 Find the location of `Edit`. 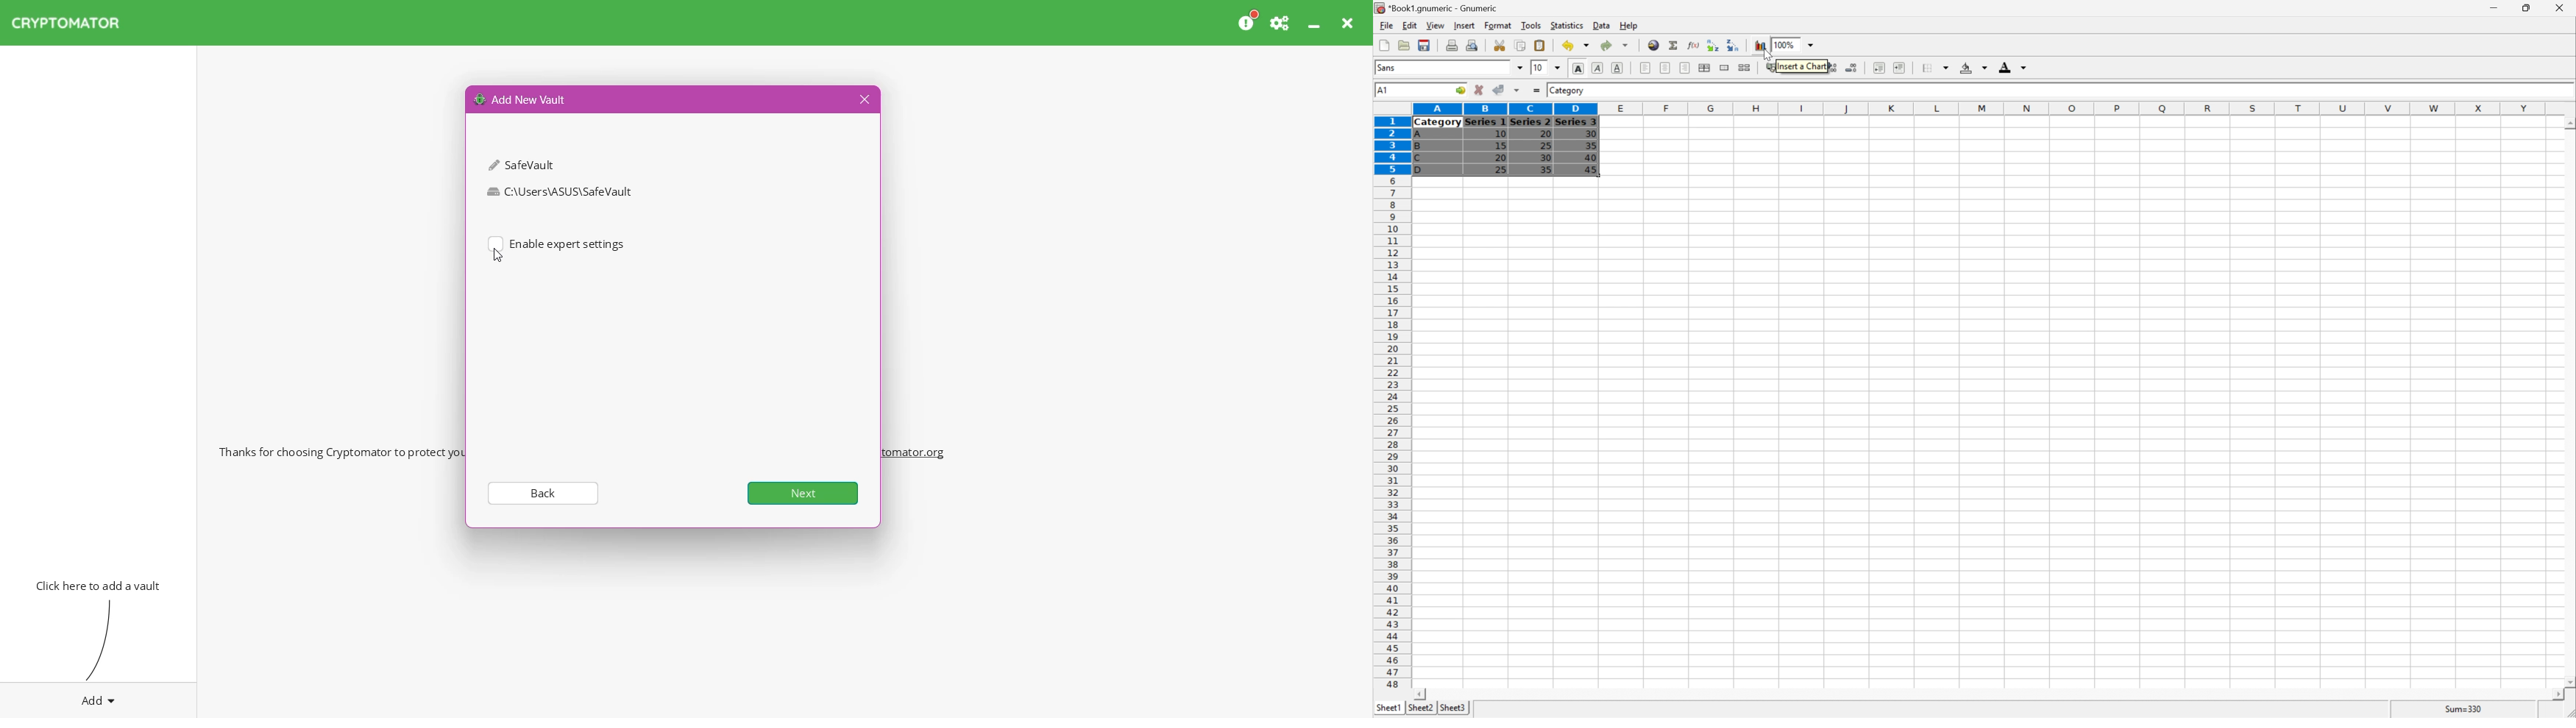

Edit is located at coordinates (1410, 24).